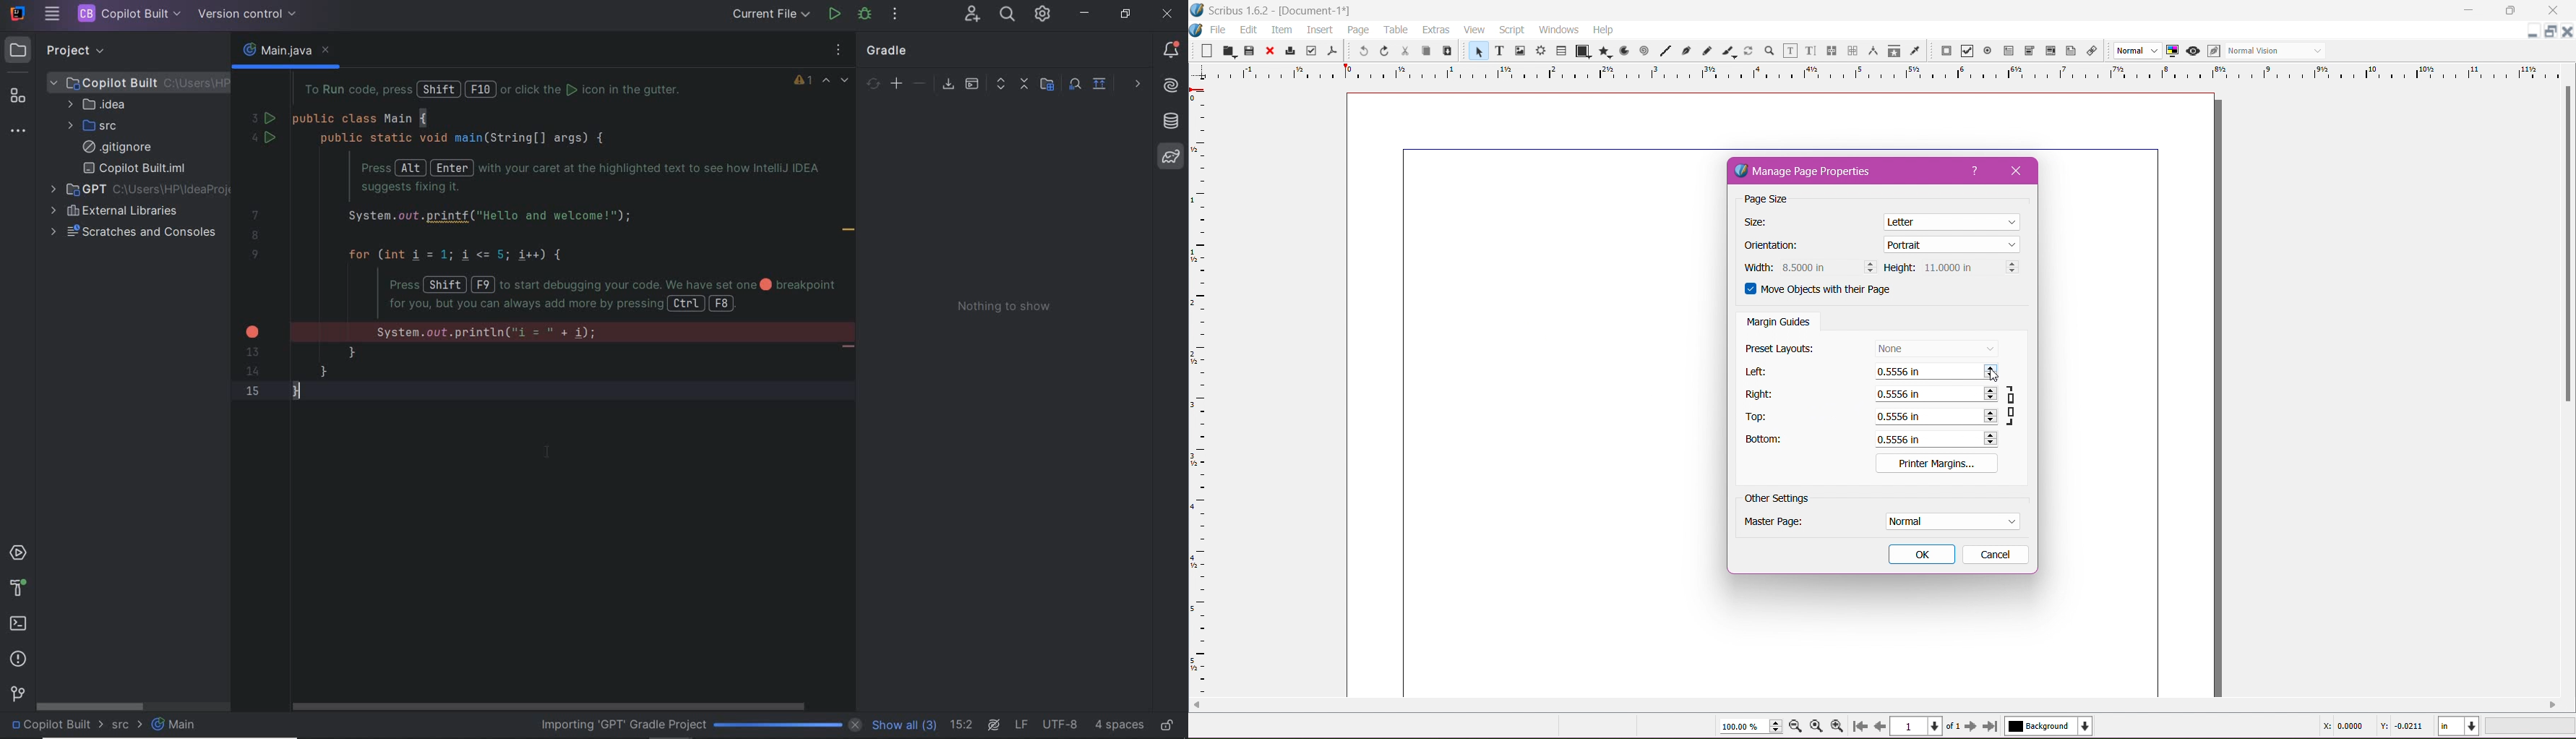  What do you see at coordinates (1967, 51) in the screenshot?
I see `PDF Check Box` at bounding box center [1967, 51].